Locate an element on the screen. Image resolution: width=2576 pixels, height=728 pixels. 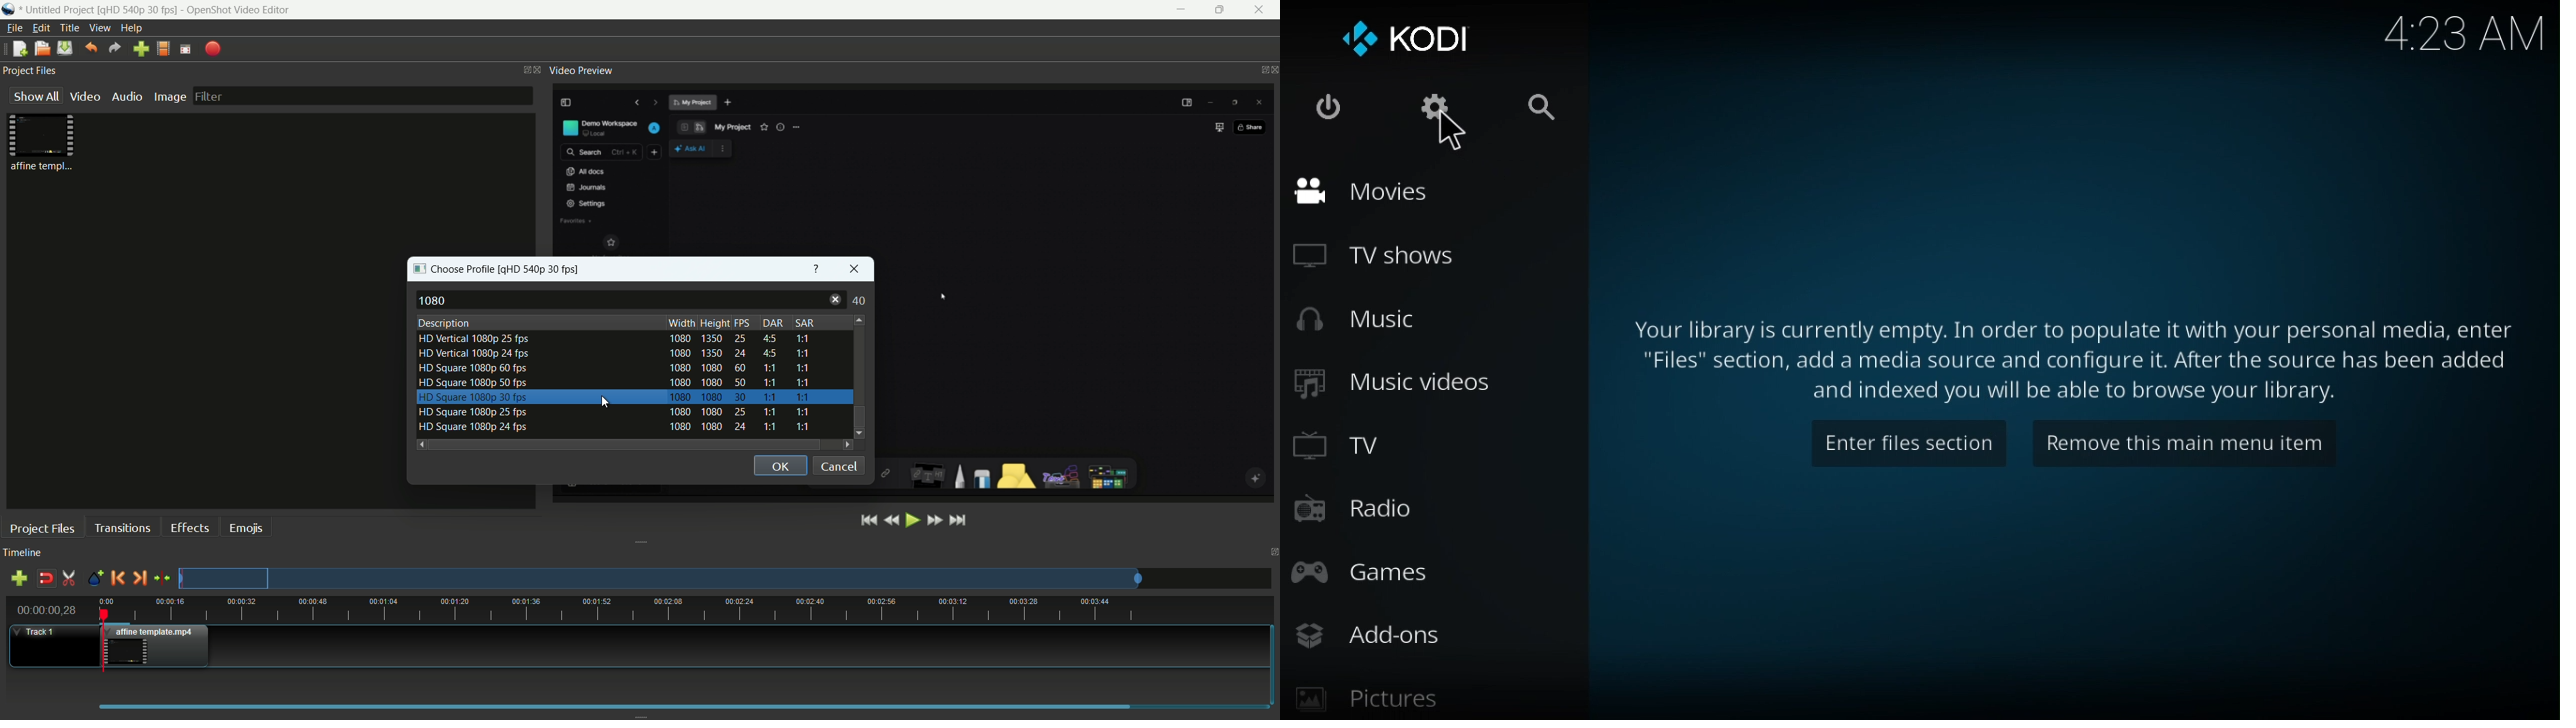
disable snap is located at coordinates (45, 578).